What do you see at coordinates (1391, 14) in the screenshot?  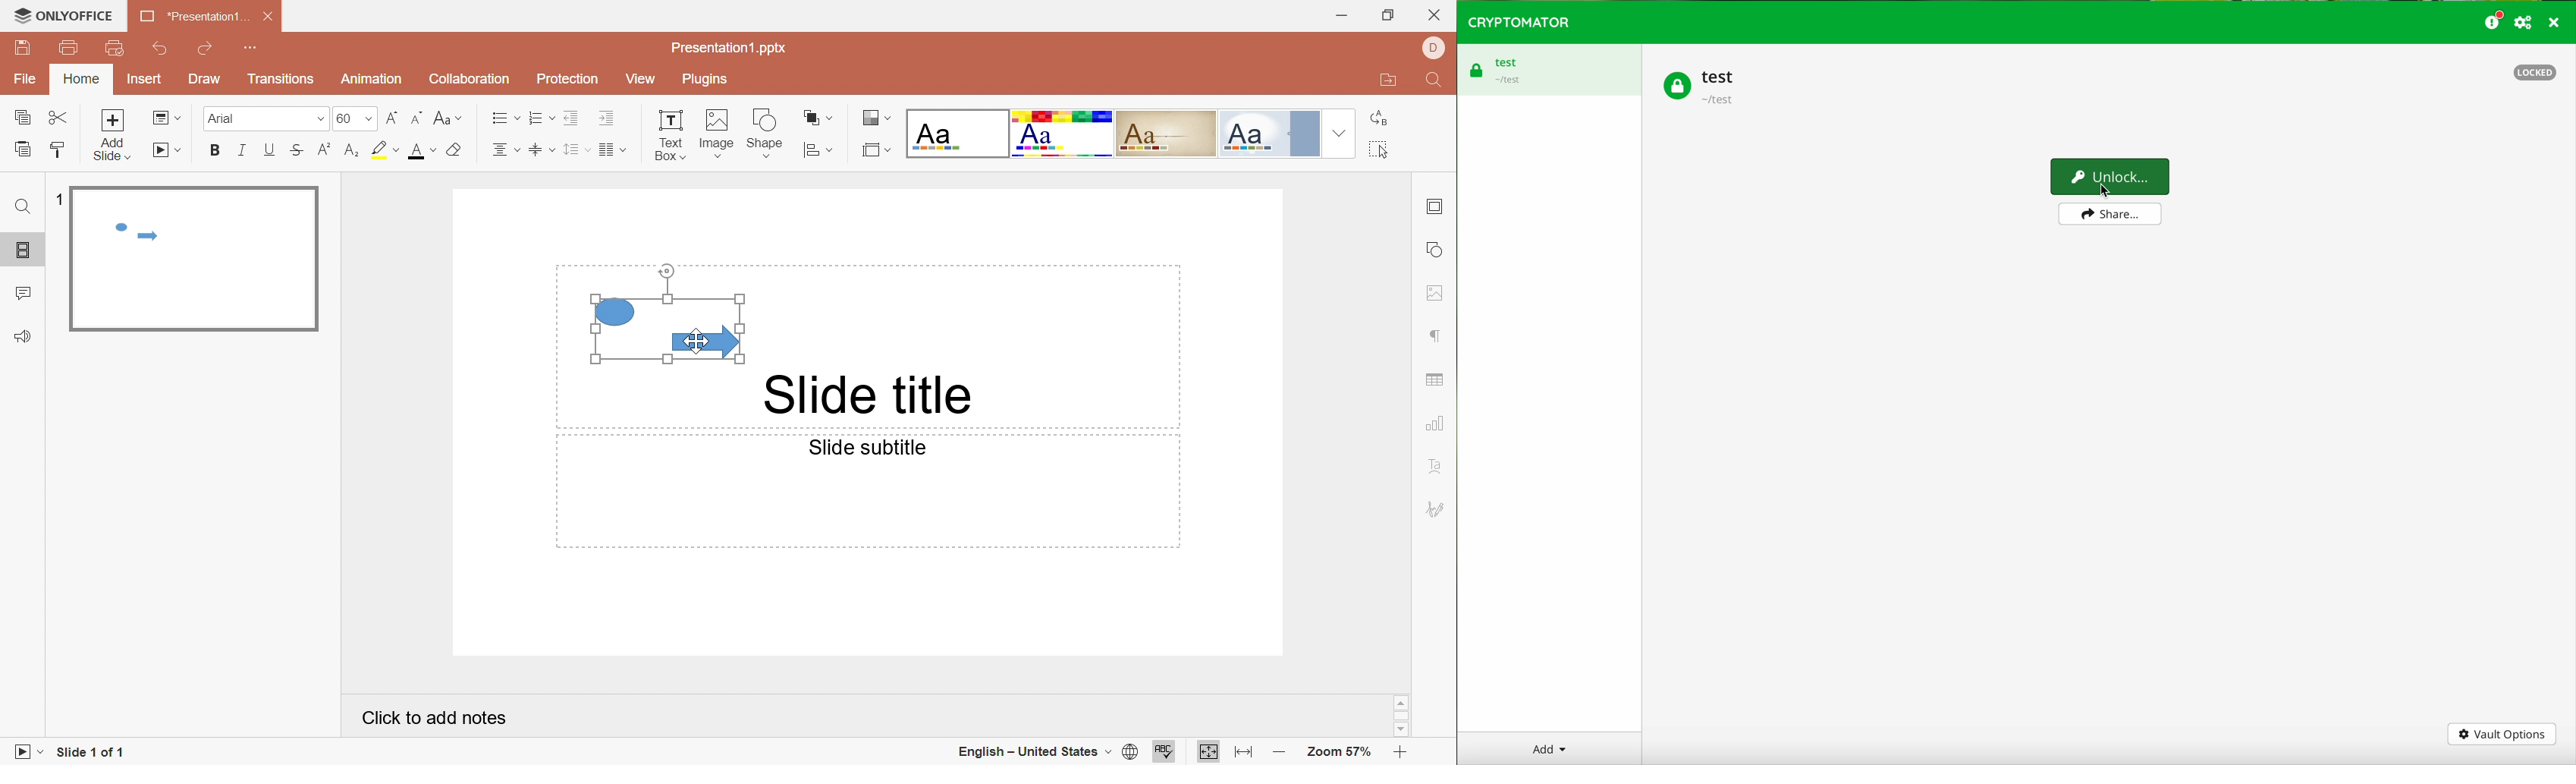 I see `Restore Down` at bounding box center [1391, 14].